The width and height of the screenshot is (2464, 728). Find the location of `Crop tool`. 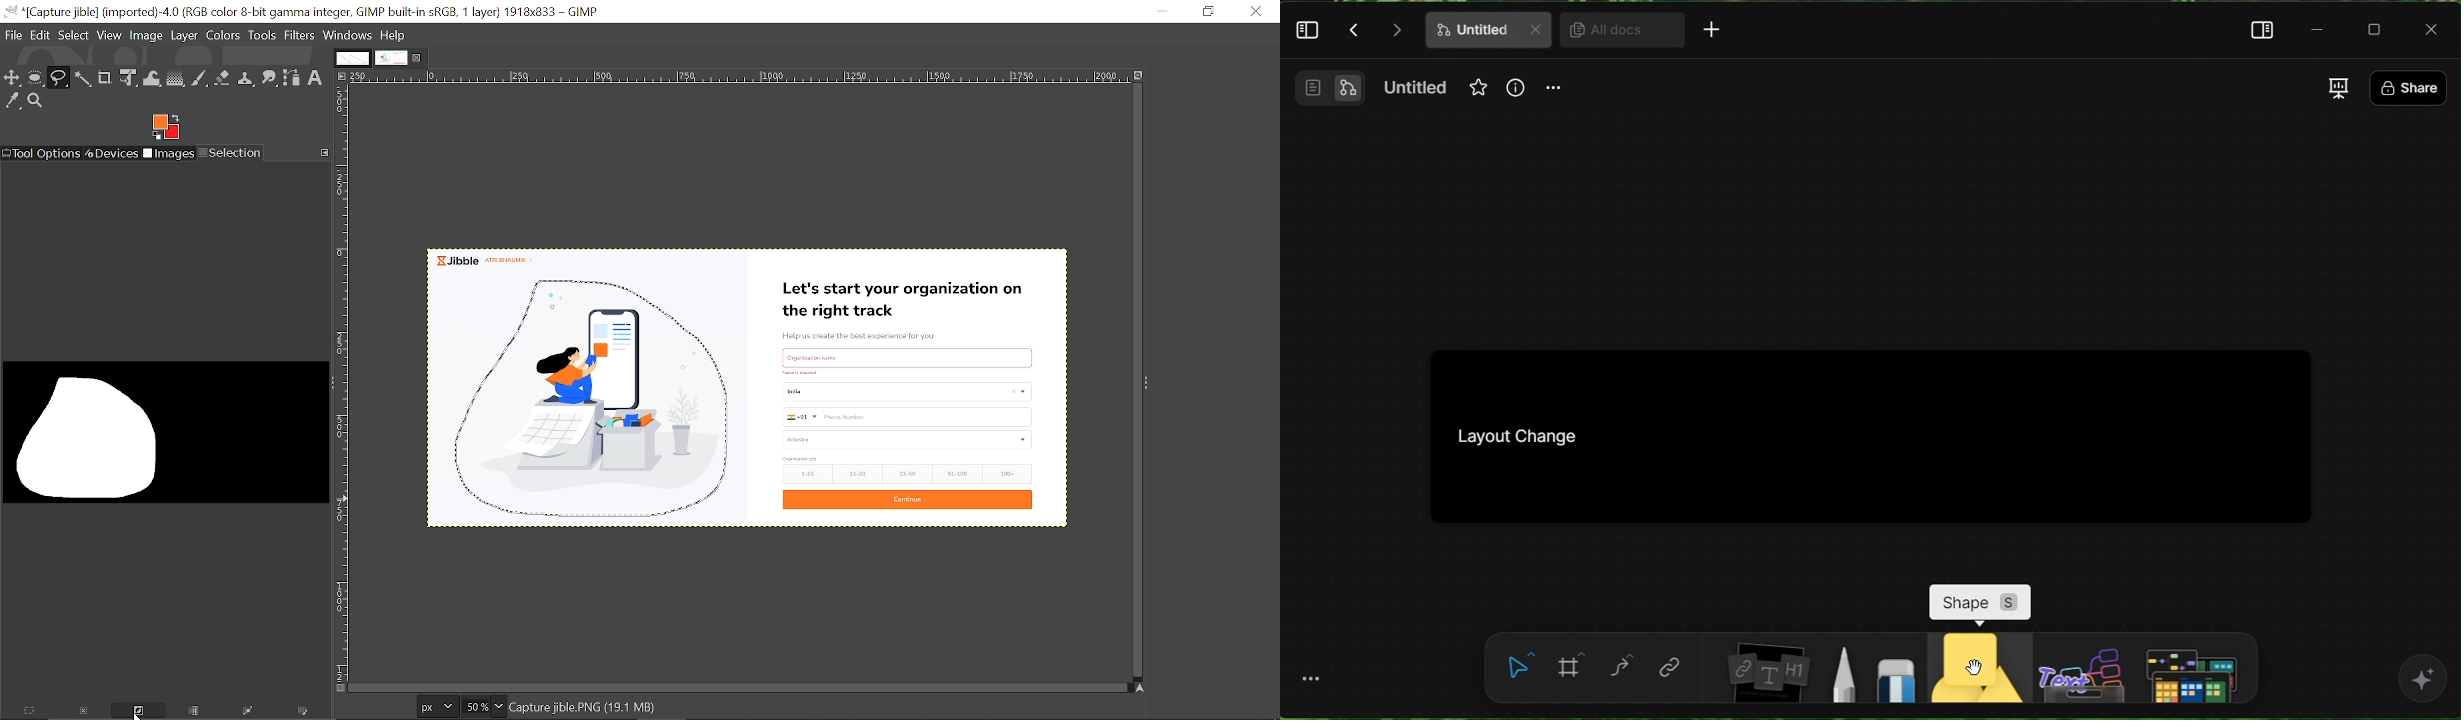

Crop tool is located at coordinates (104, 78).